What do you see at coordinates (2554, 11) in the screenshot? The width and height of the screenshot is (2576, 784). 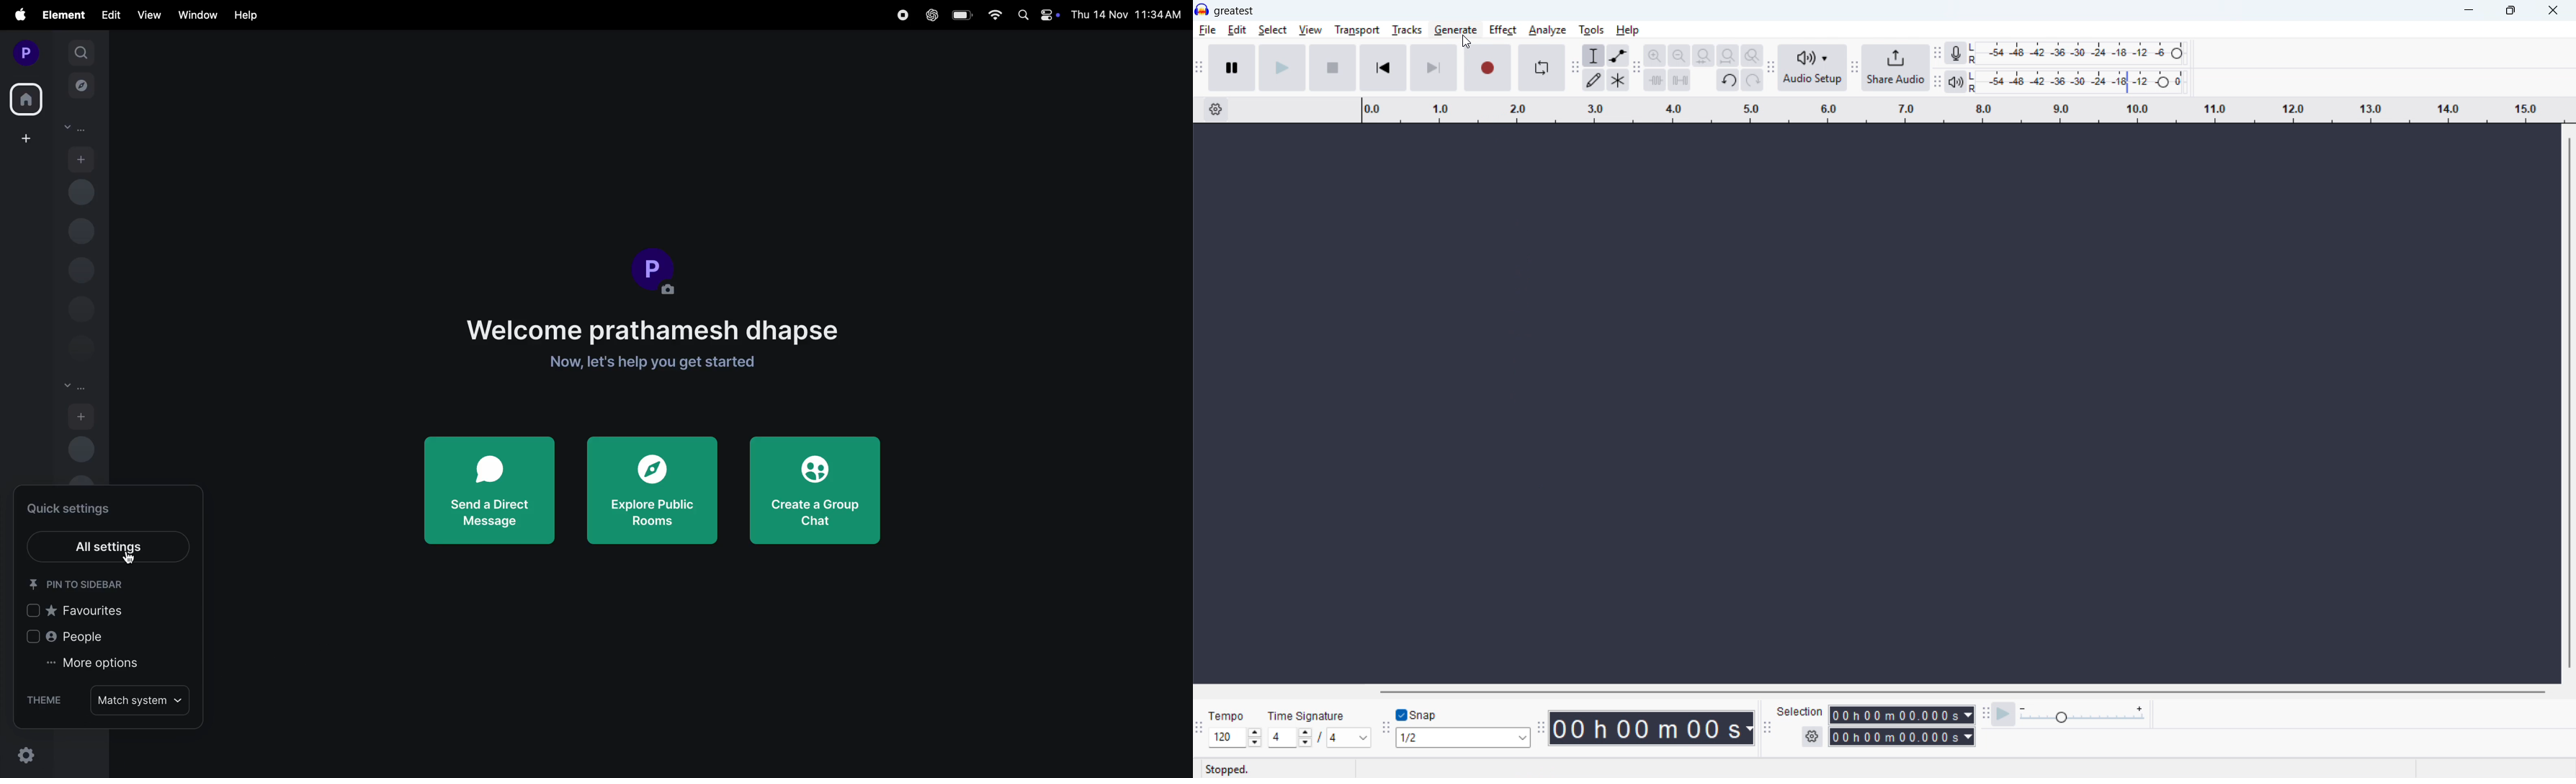 I see `close ` at bounding box center [2554, 11].